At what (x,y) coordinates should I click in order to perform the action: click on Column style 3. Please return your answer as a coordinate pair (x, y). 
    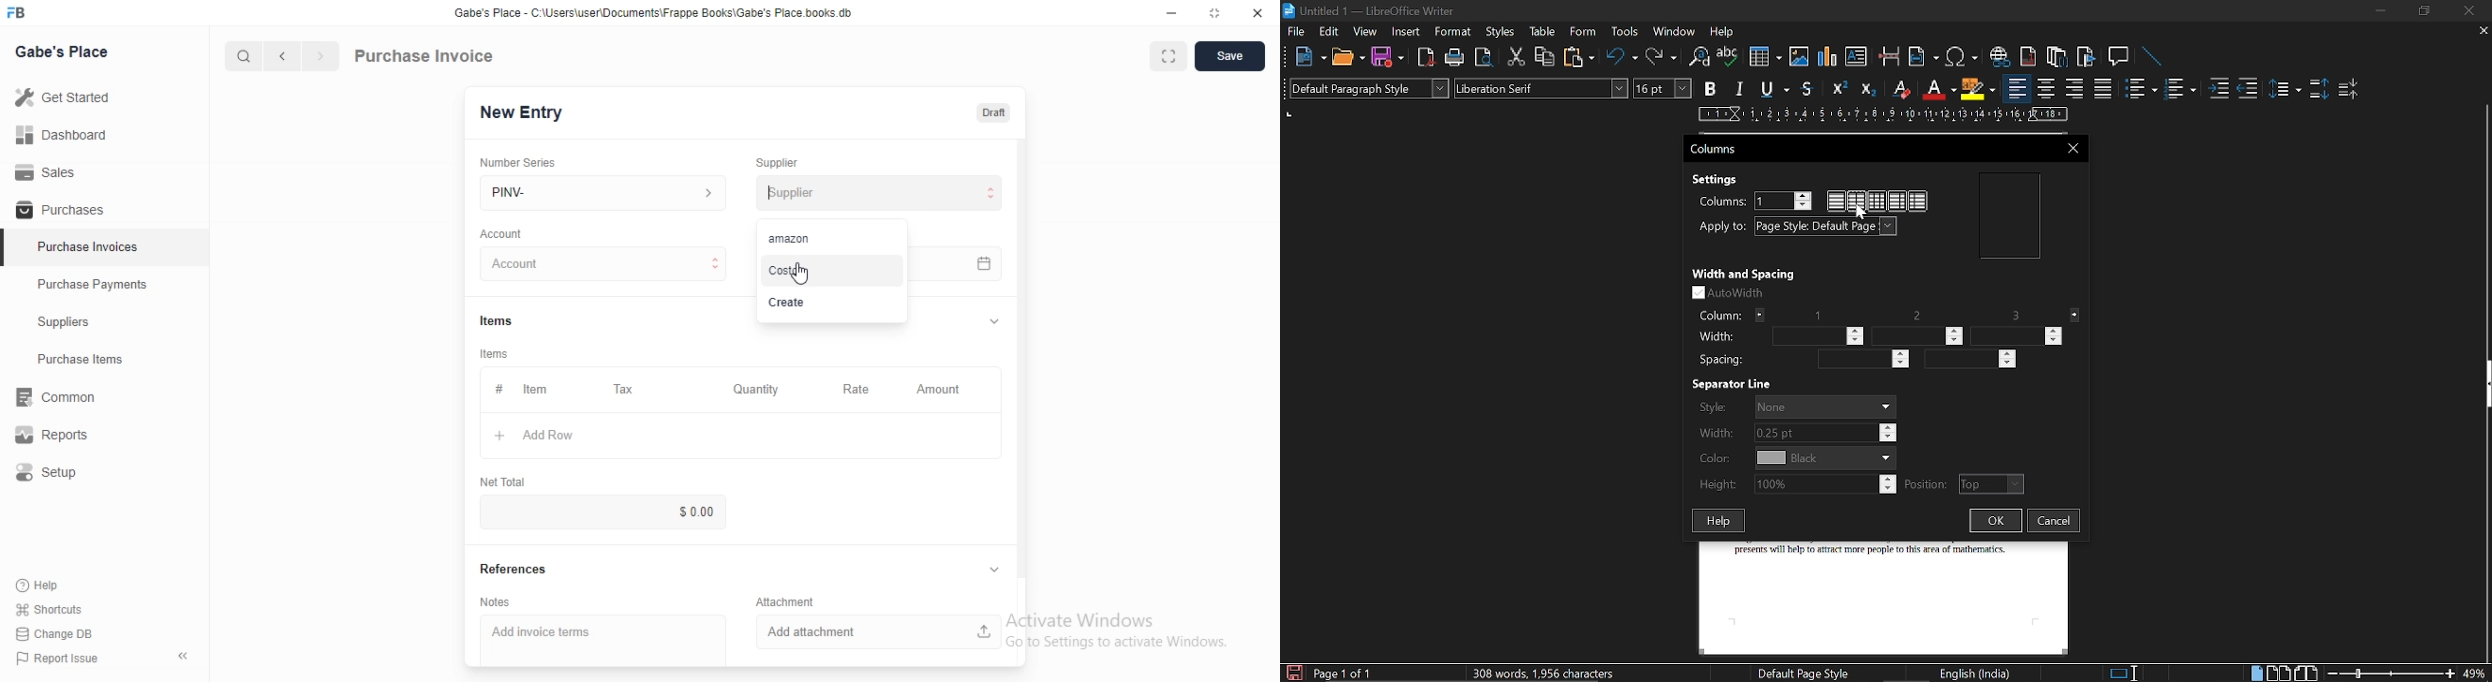
    Looking at the image, I should click on (1920, 201).